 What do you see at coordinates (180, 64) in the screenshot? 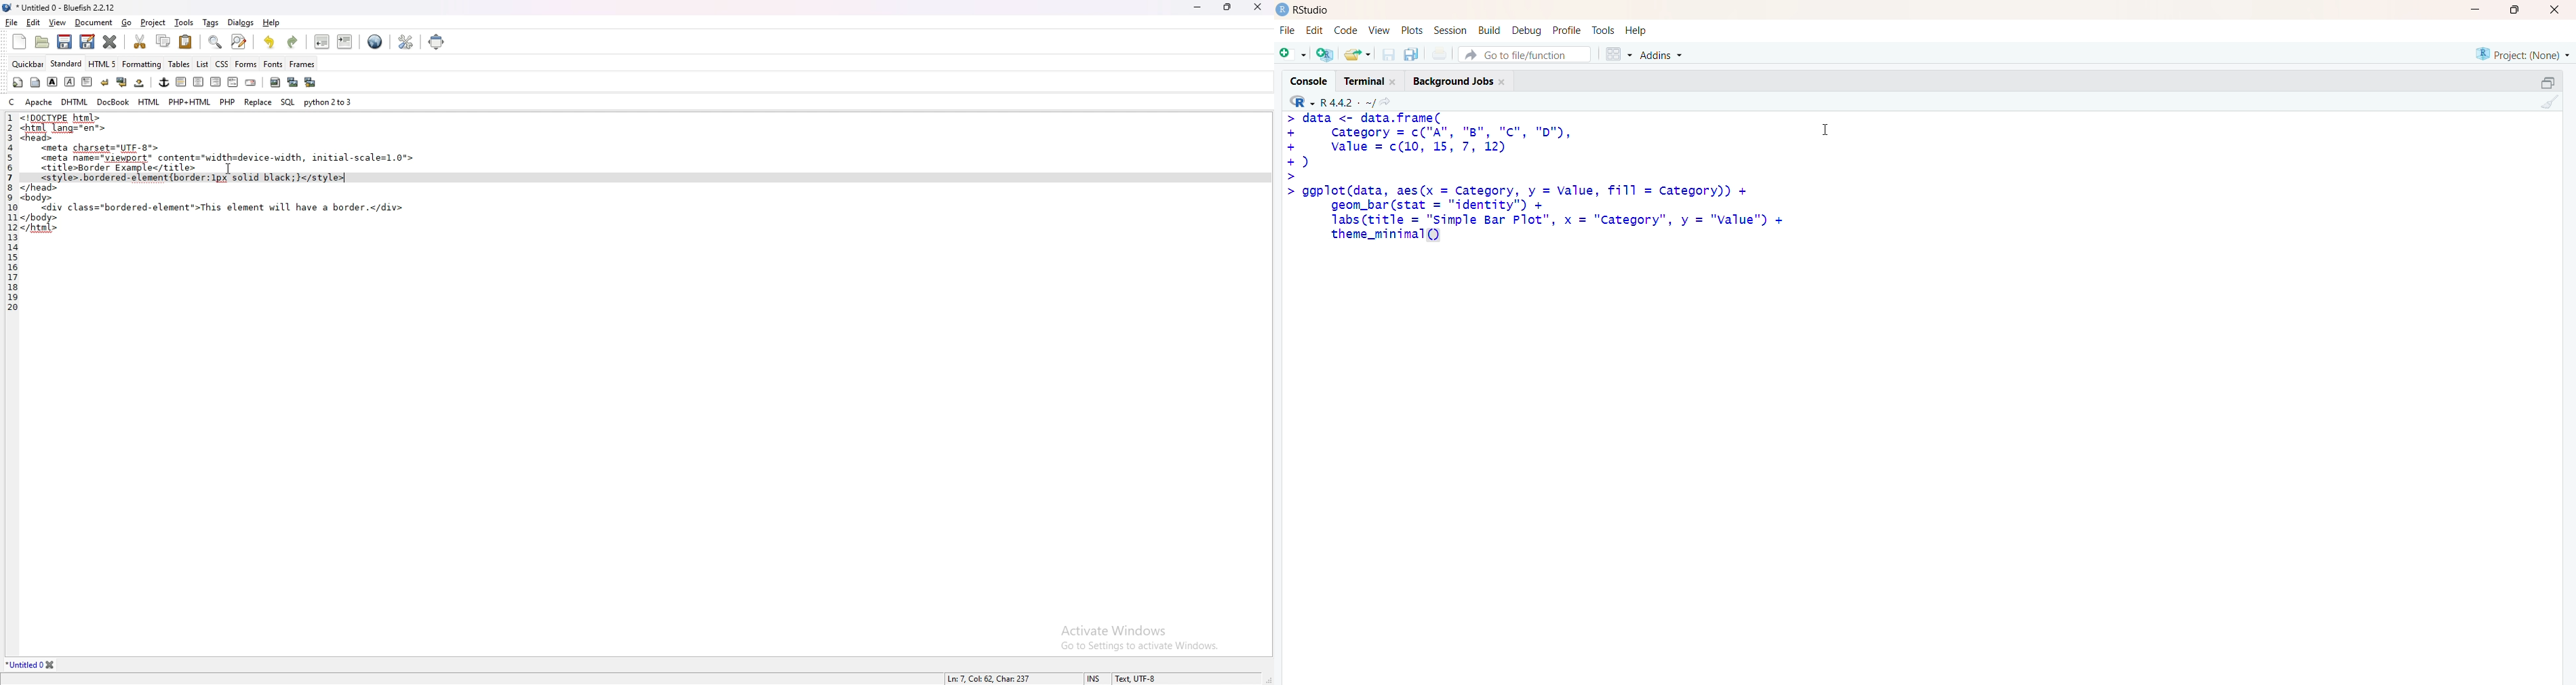
I see `tables` at bounding box center [180, 64].